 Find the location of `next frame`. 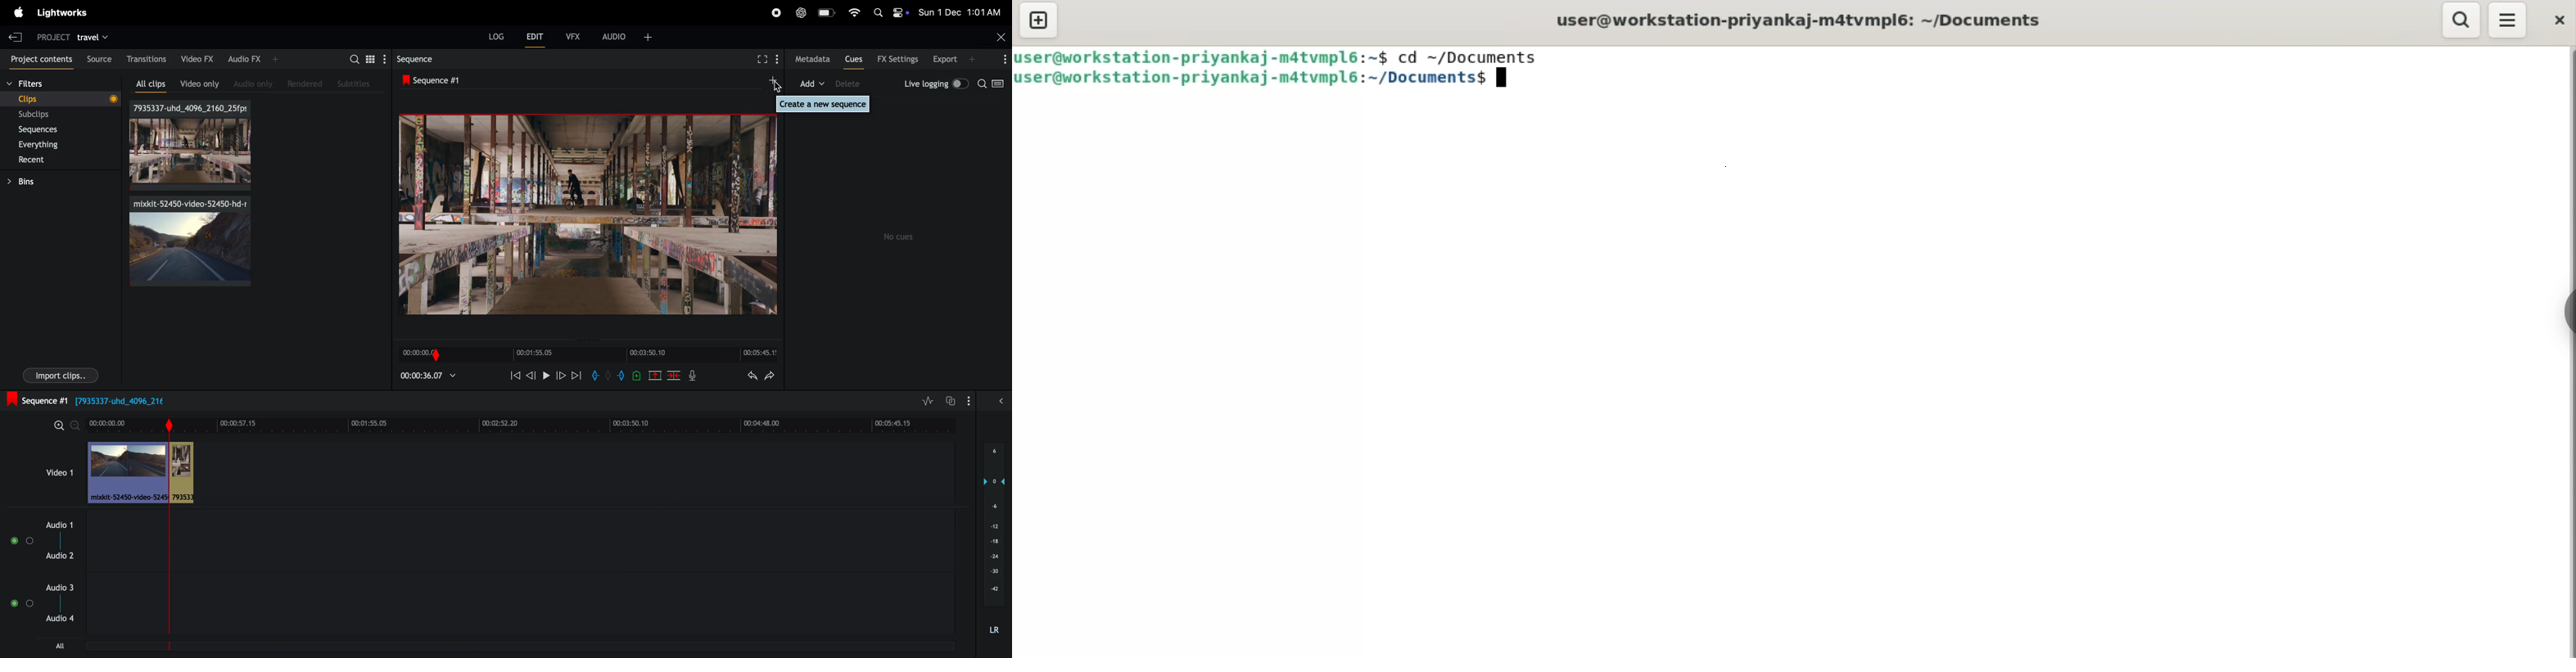

next frame is located at coordinates (576, 375).